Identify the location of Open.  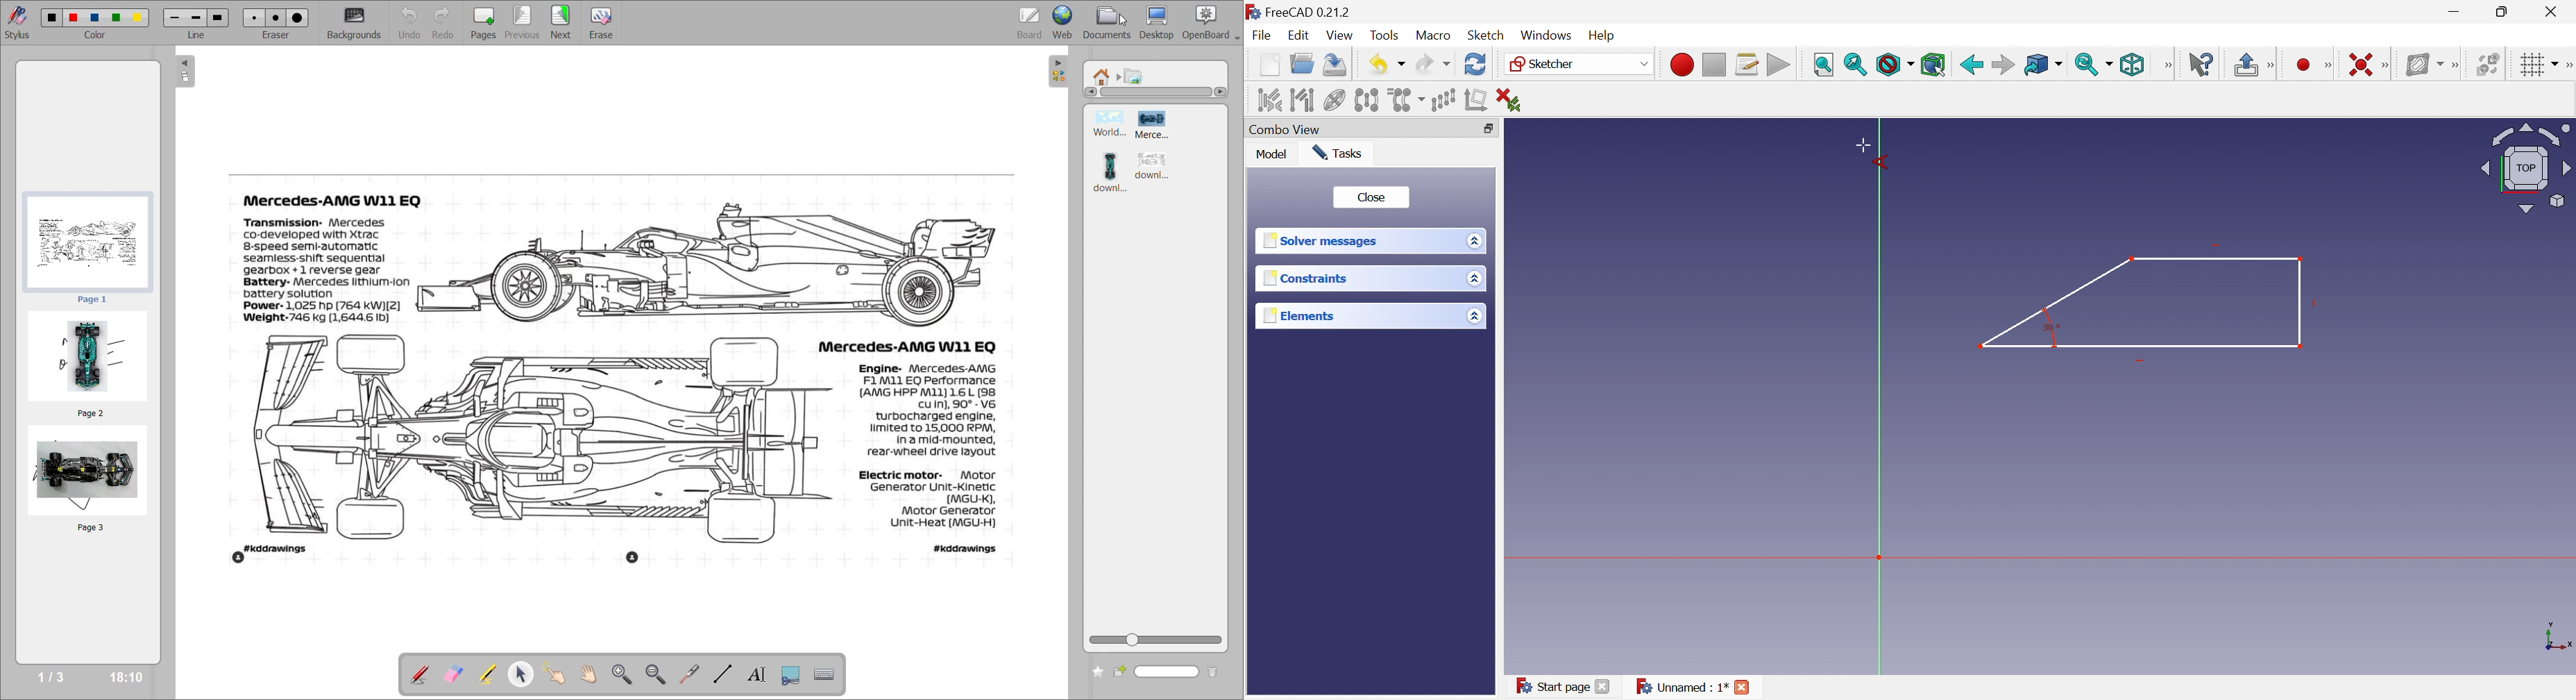
(1304, 66).